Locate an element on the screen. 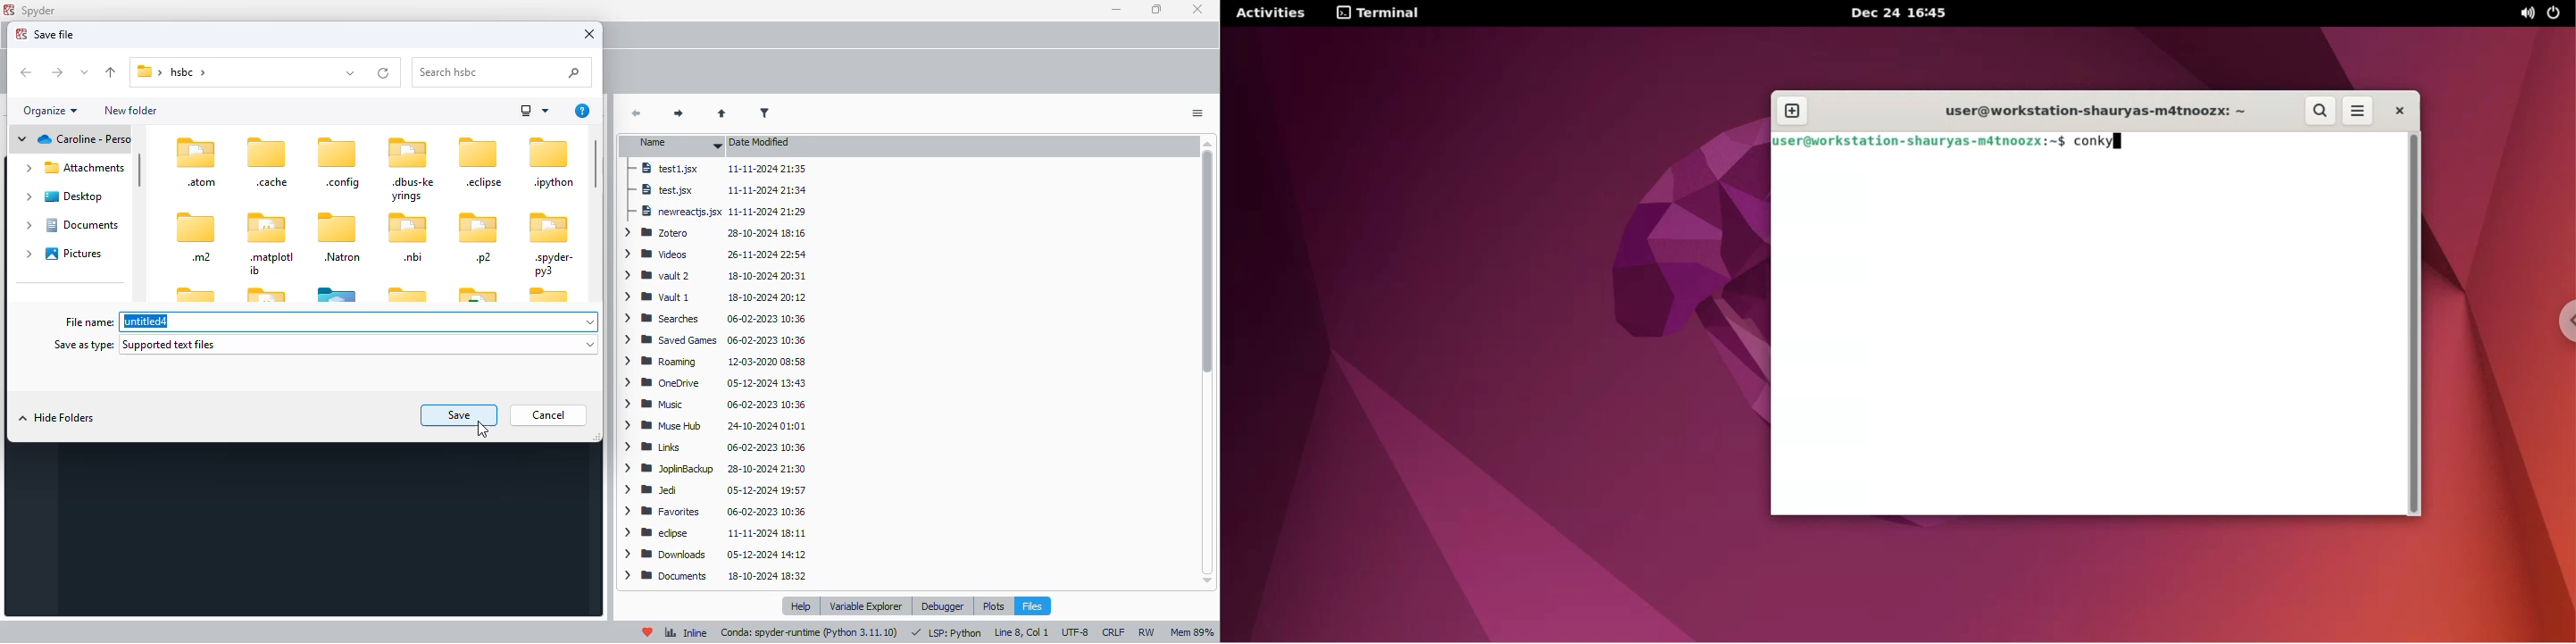 This screenshot has width=2576, height=644. logo is located at coordinates (9, 9).